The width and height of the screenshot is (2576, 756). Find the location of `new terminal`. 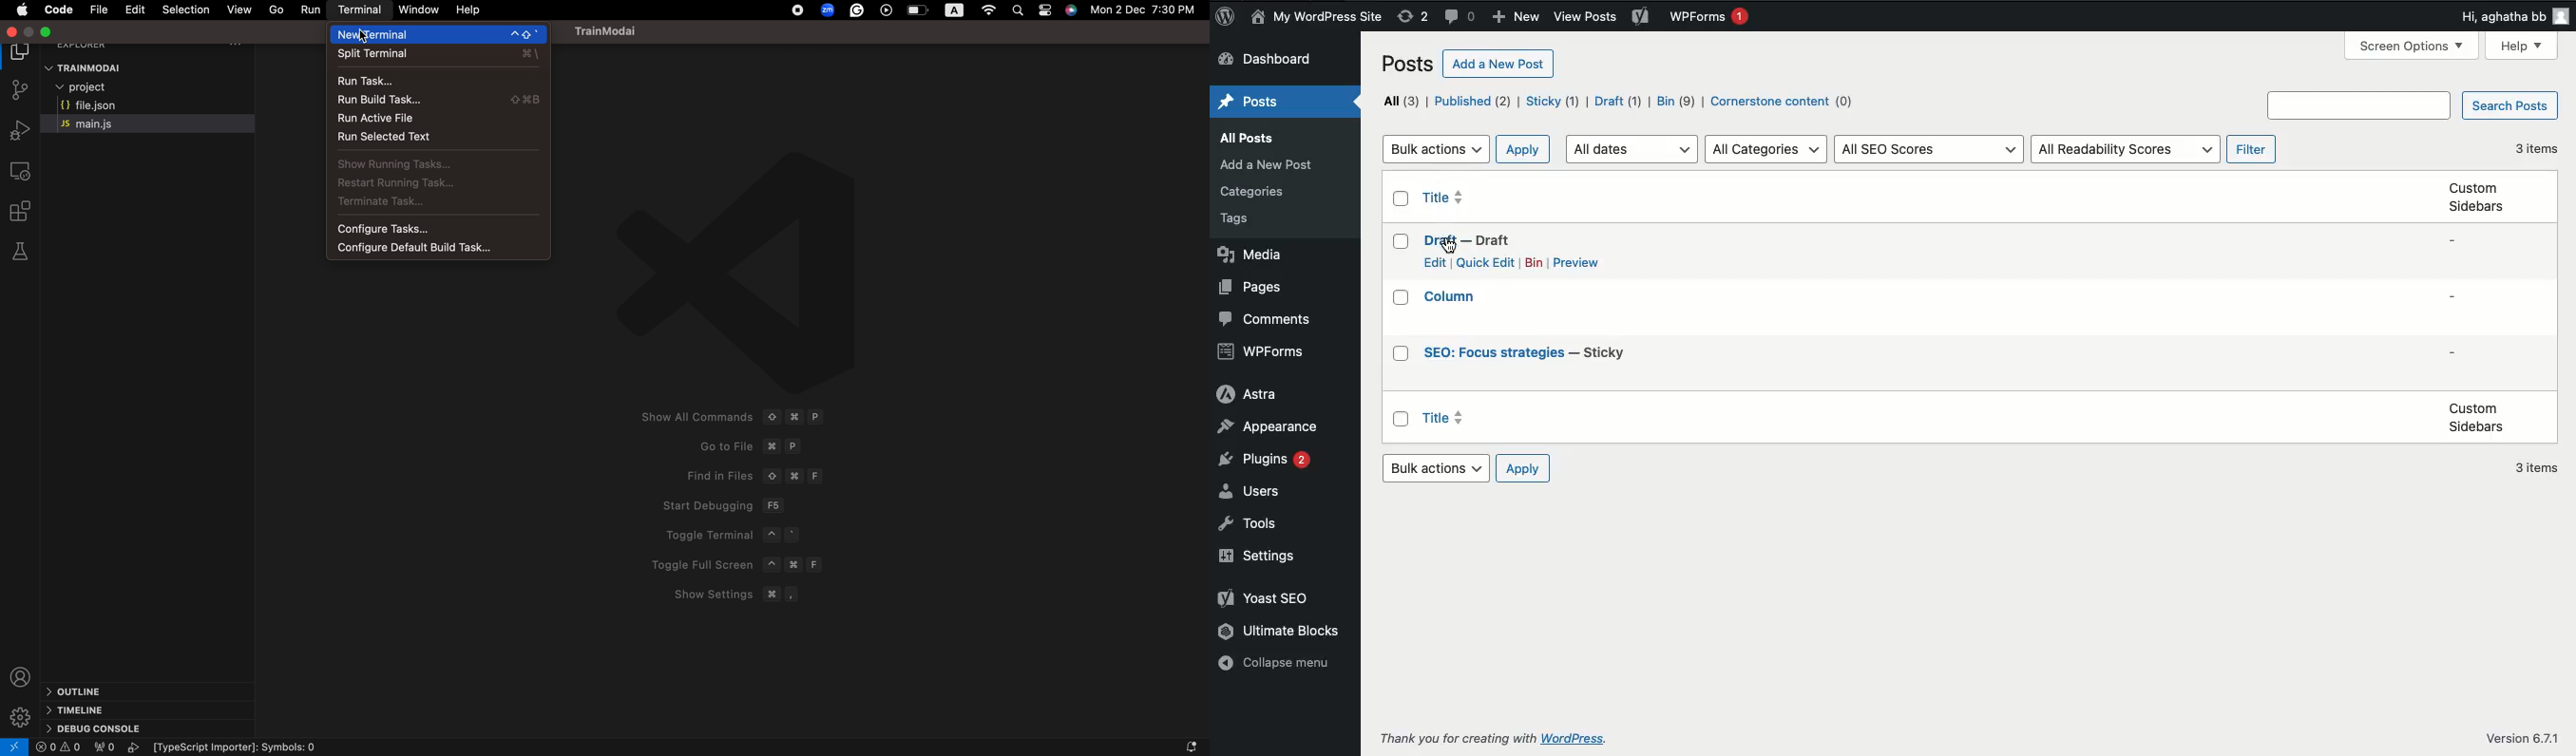

new terminal is located at coordinates (440, 34).